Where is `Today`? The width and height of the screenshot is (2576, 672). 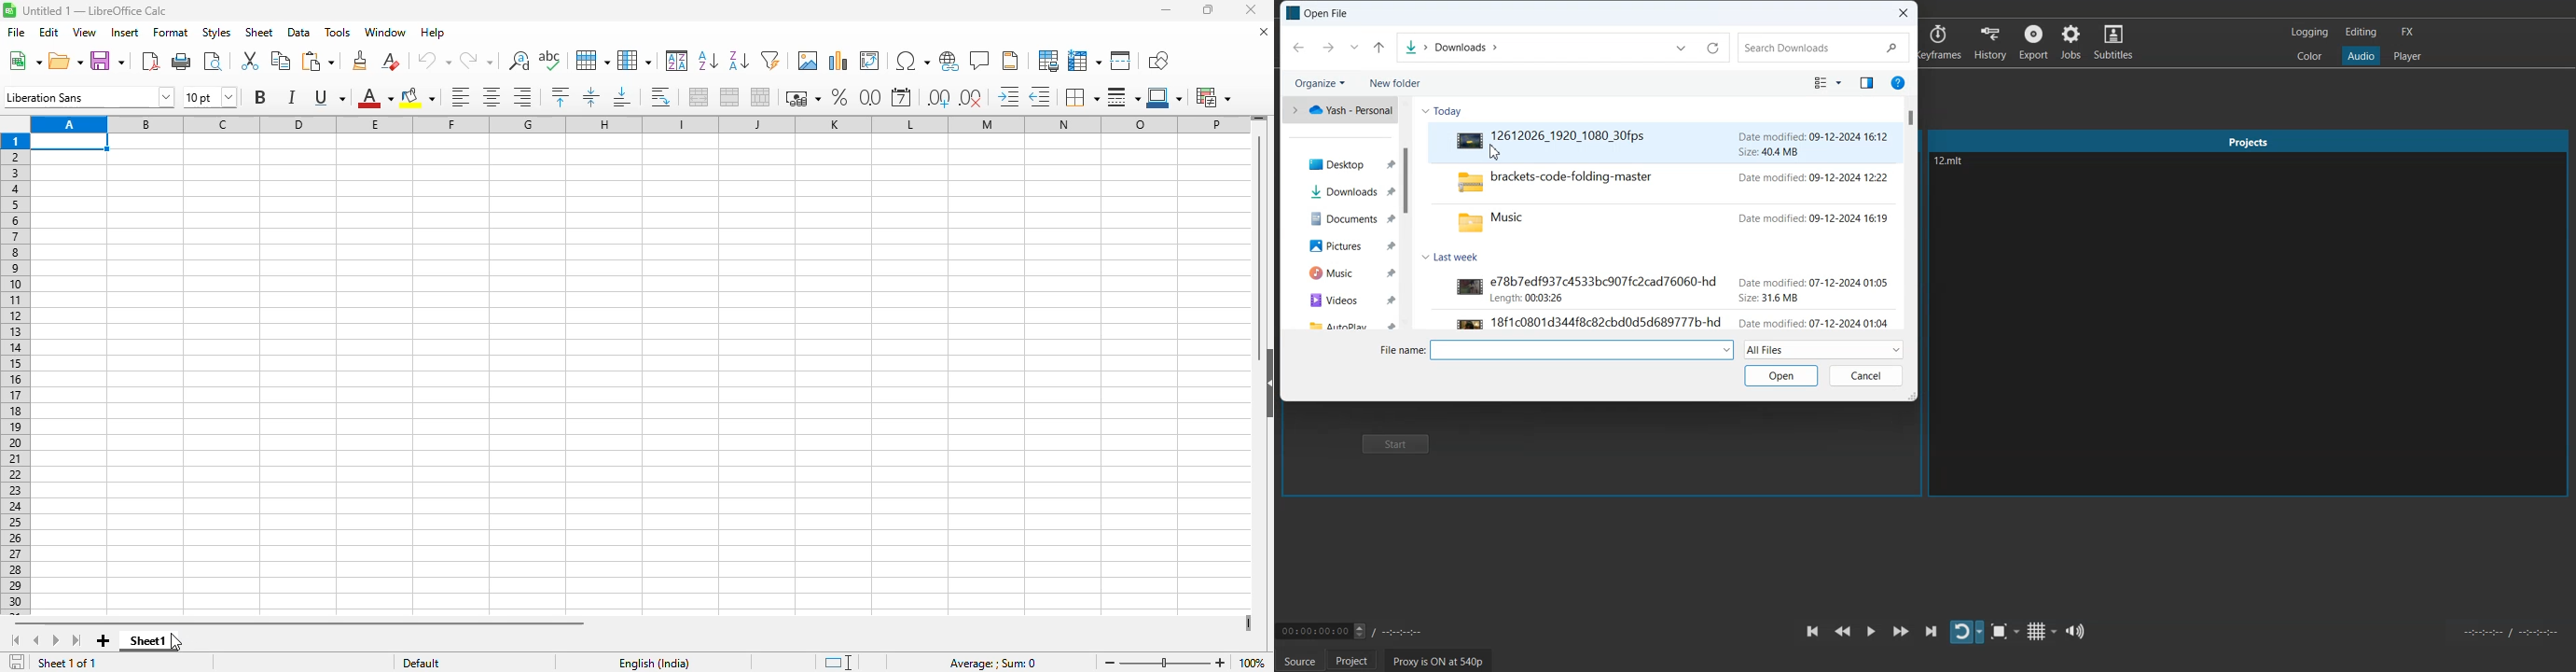
Today is located at coordinates (1445, 111).